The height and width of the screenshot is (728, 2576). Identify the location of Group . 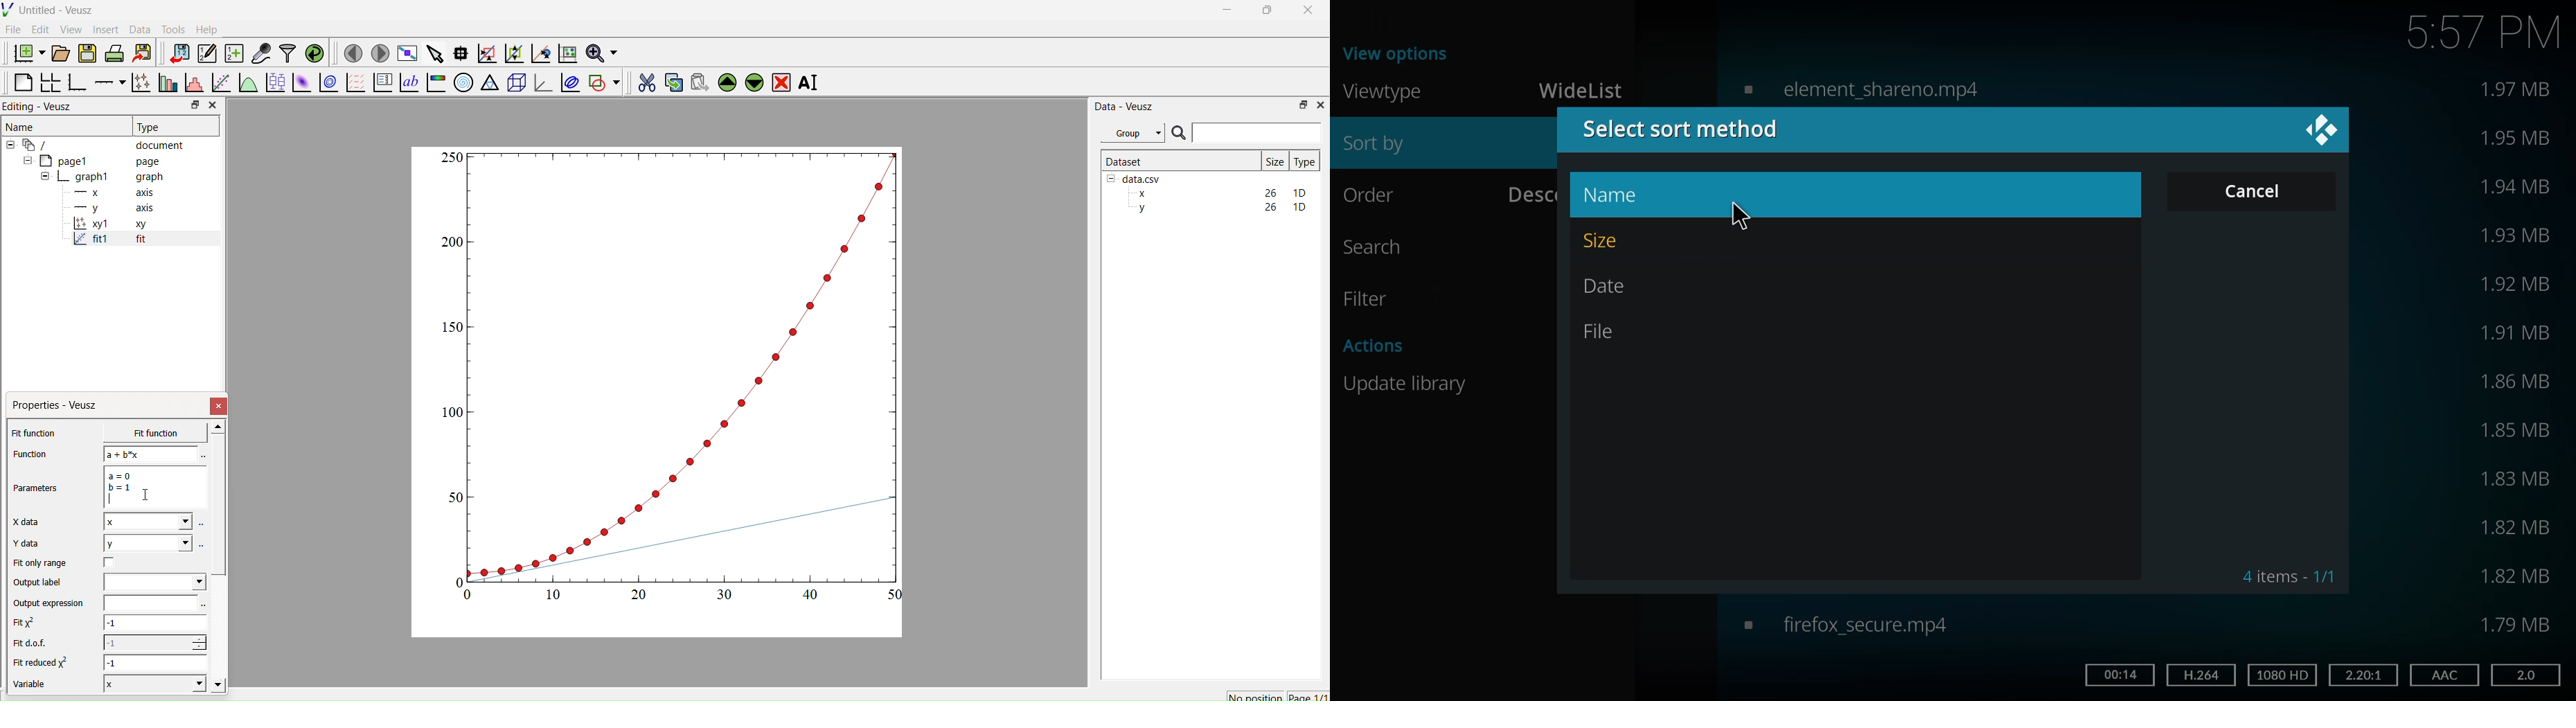
(1132, 133).